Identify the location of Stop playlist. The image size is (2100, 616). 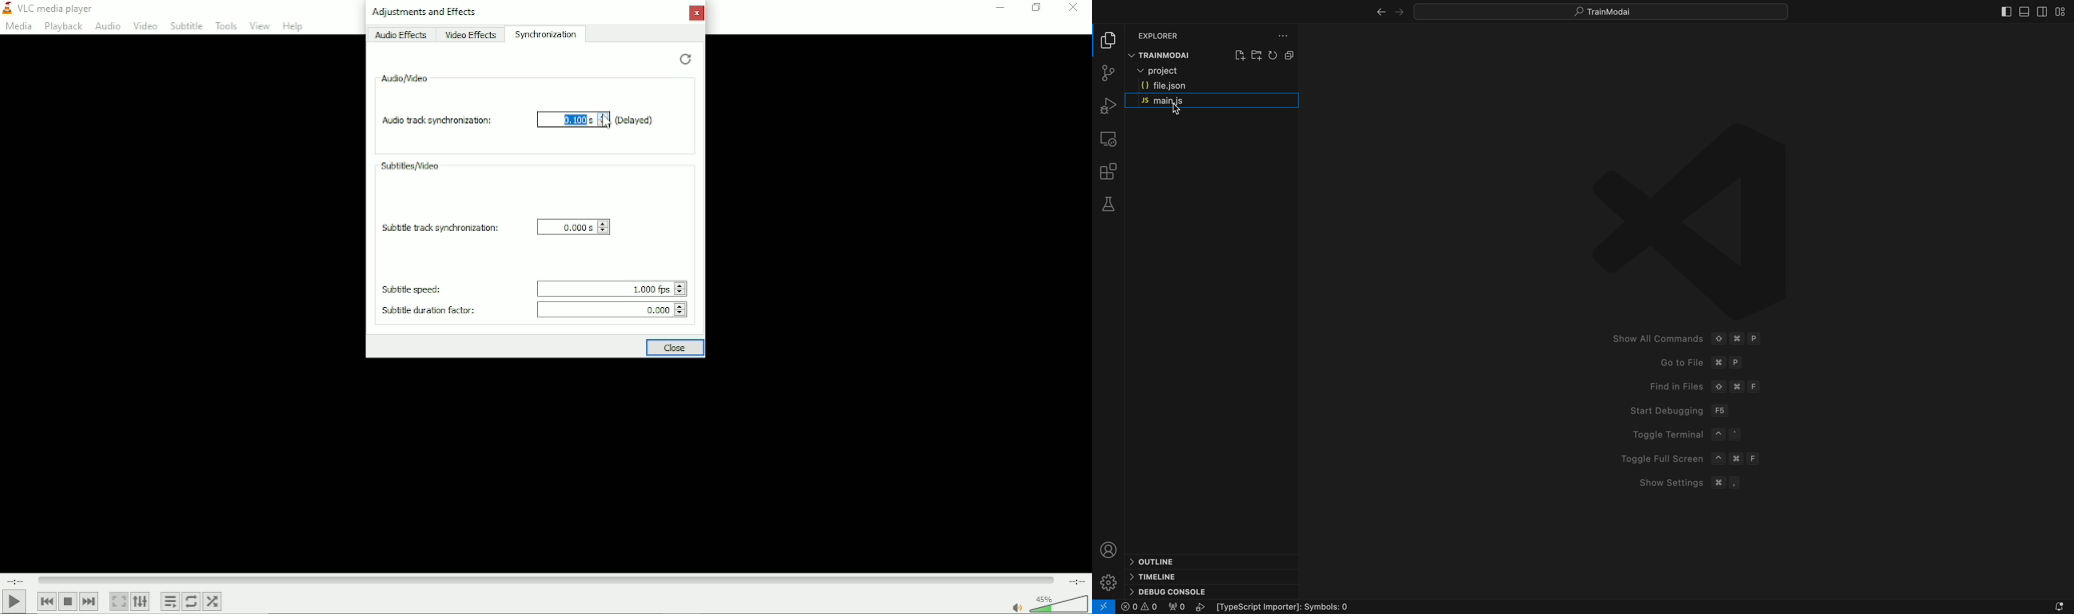
(68, 601).